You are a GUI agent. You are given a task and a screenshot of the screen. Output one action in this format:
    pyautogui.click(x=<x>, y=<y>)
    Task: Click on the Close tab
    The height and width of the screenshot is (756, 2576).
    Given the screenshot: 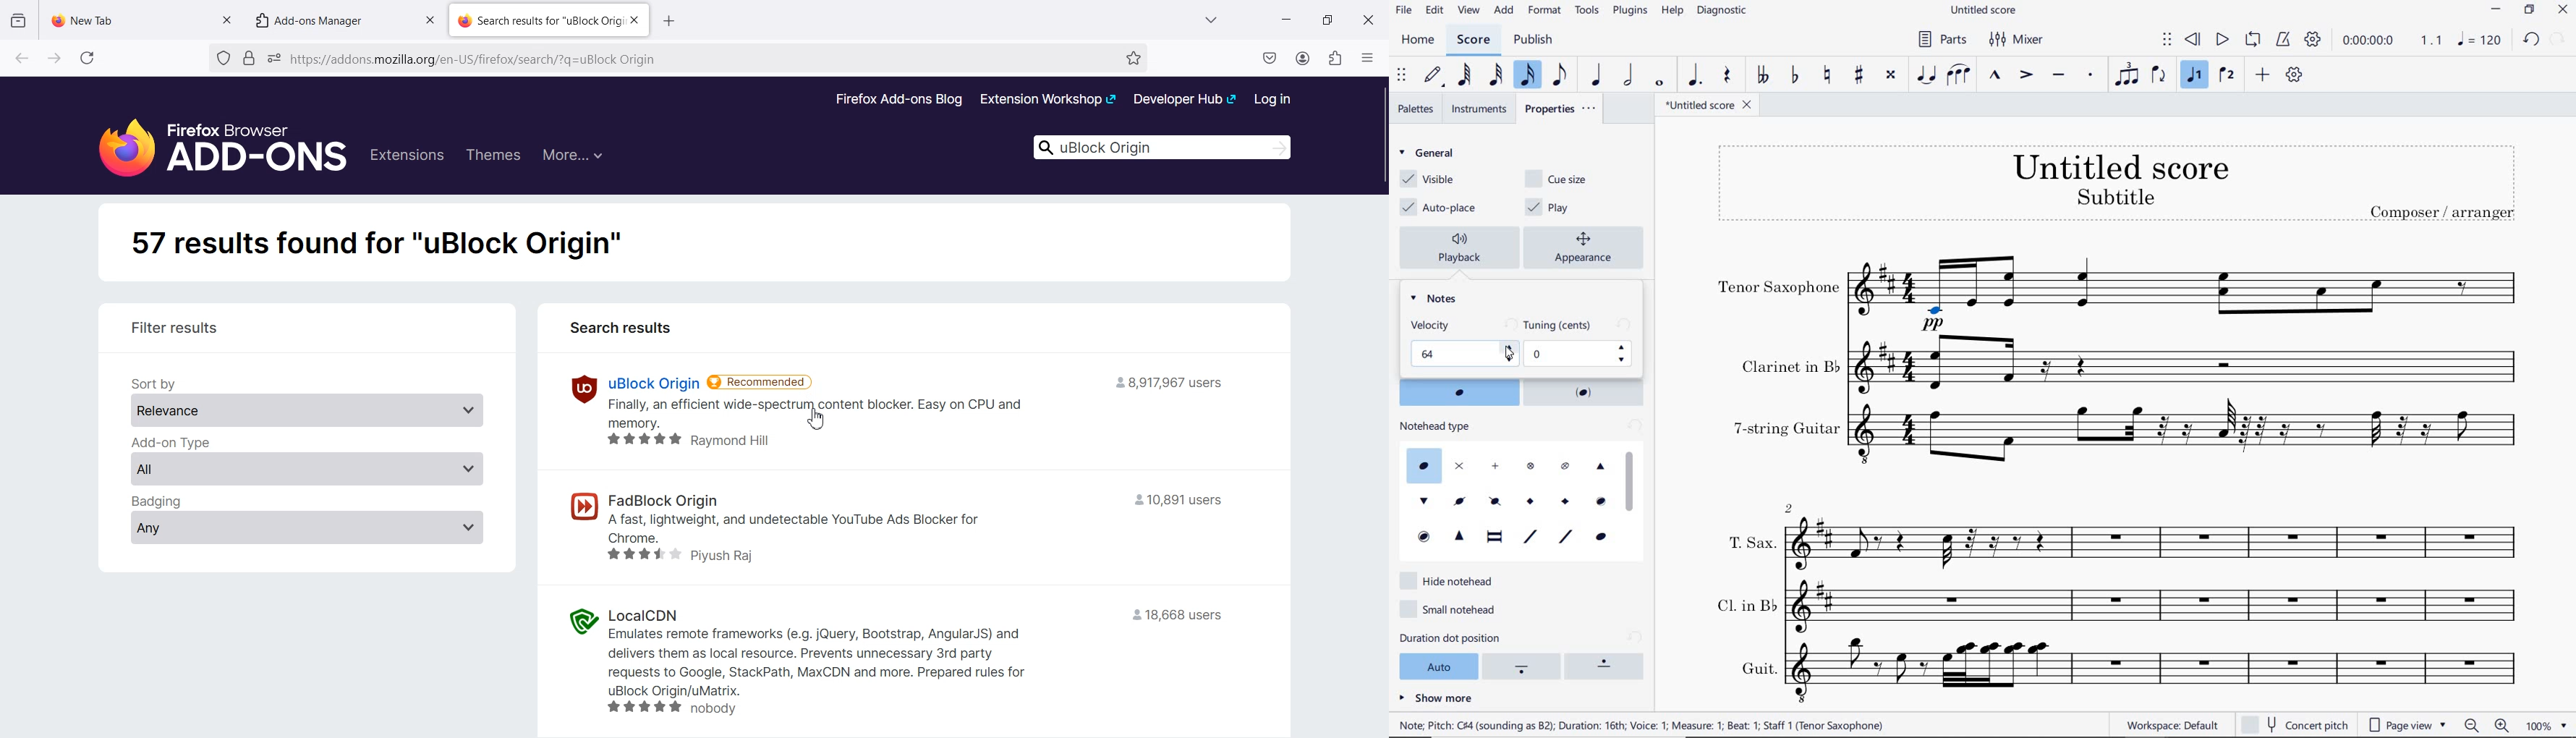 What is the action you would take?
    pyautogui.click(x=430, y=20)
    